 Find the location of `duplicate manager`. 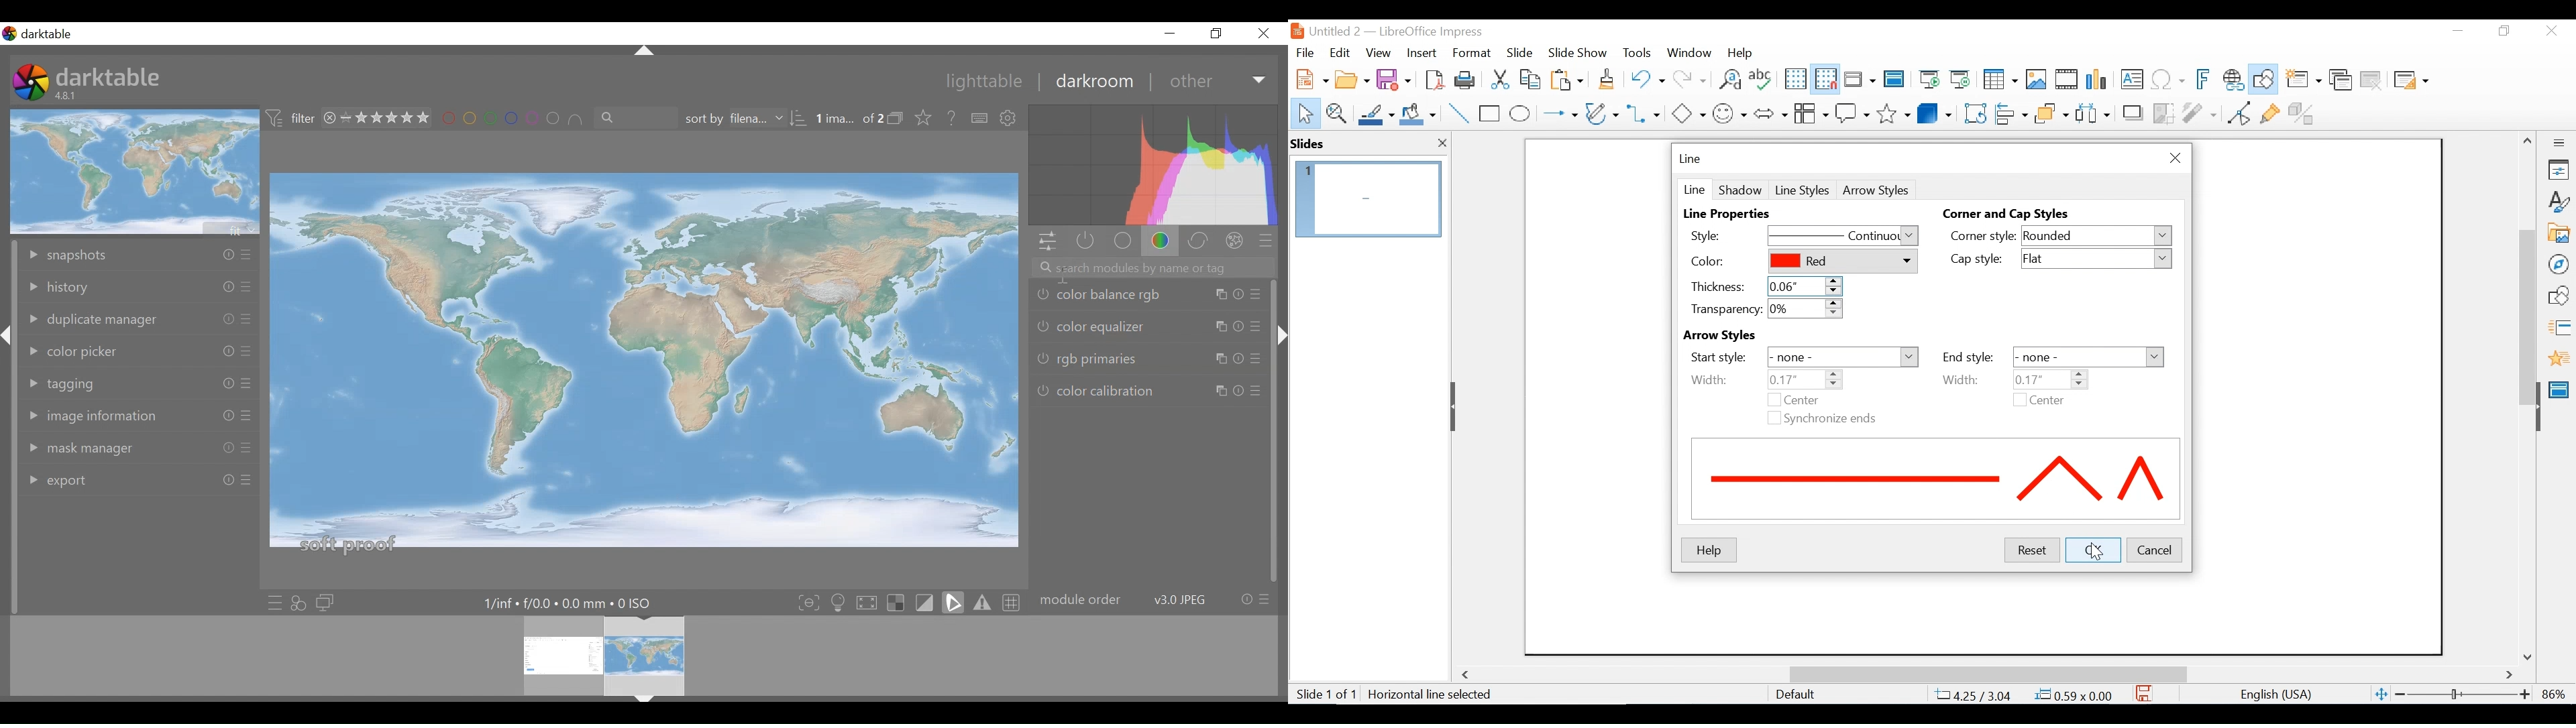

duplicate manager is located at coordinates (93, 320).